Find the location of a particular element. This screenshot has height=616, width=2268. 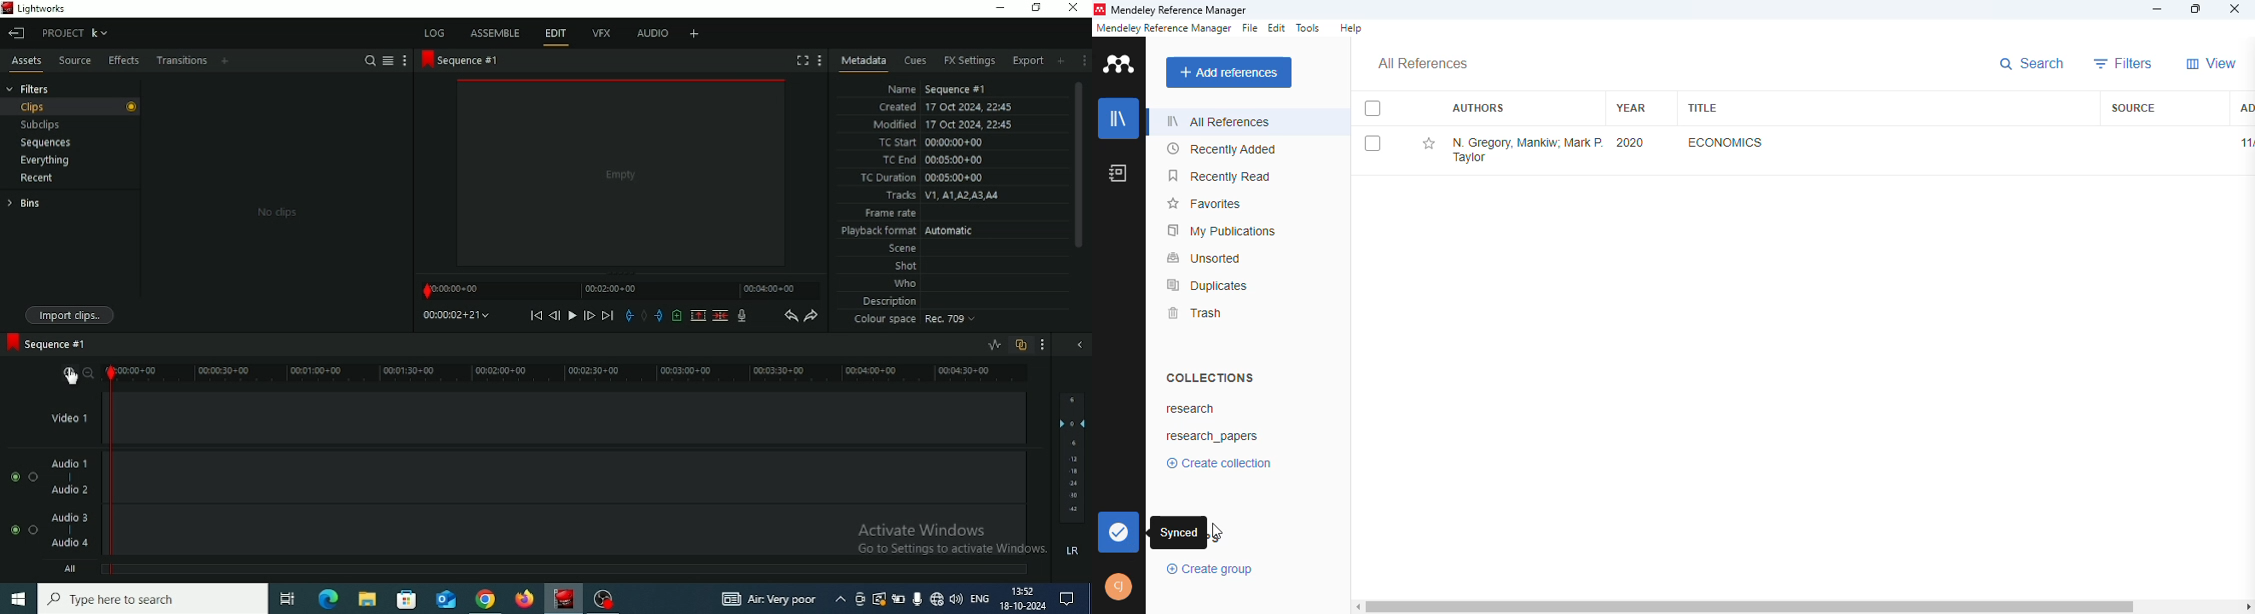

minimize is located at coordinates (2158, 9).